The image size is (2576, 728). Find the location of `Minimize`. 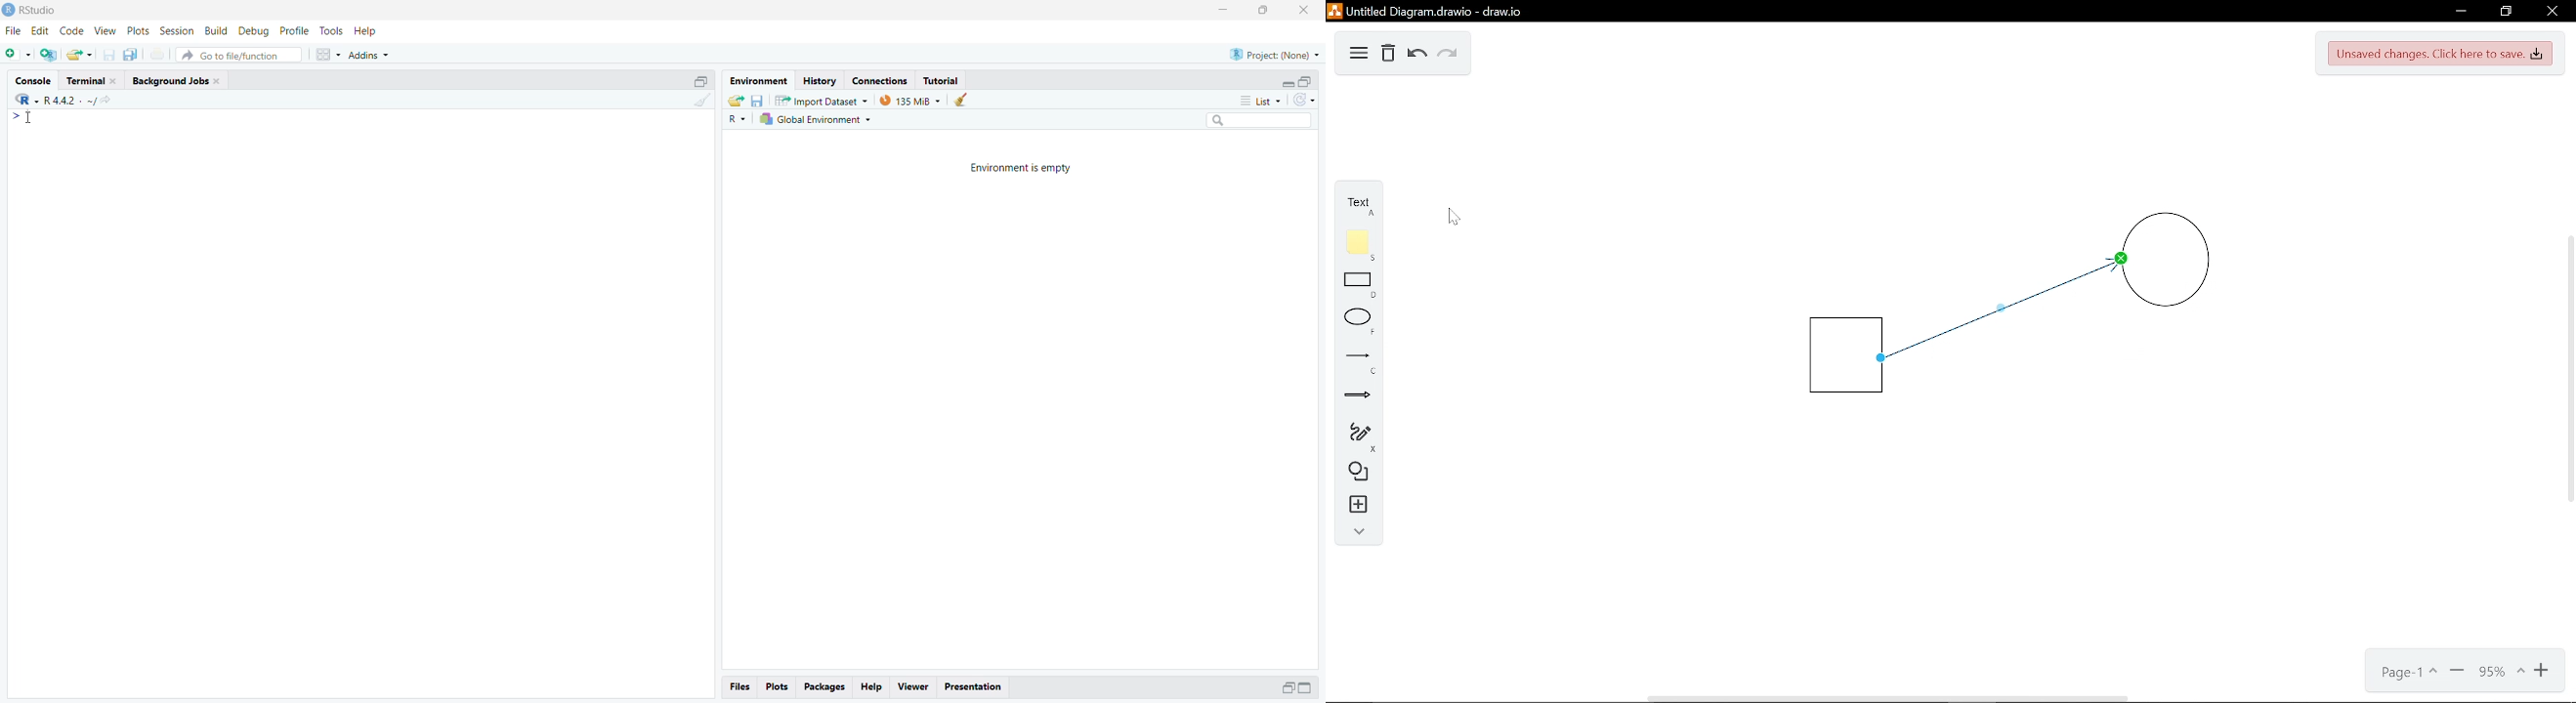

Minimize is located at coordinates (2461, 12).